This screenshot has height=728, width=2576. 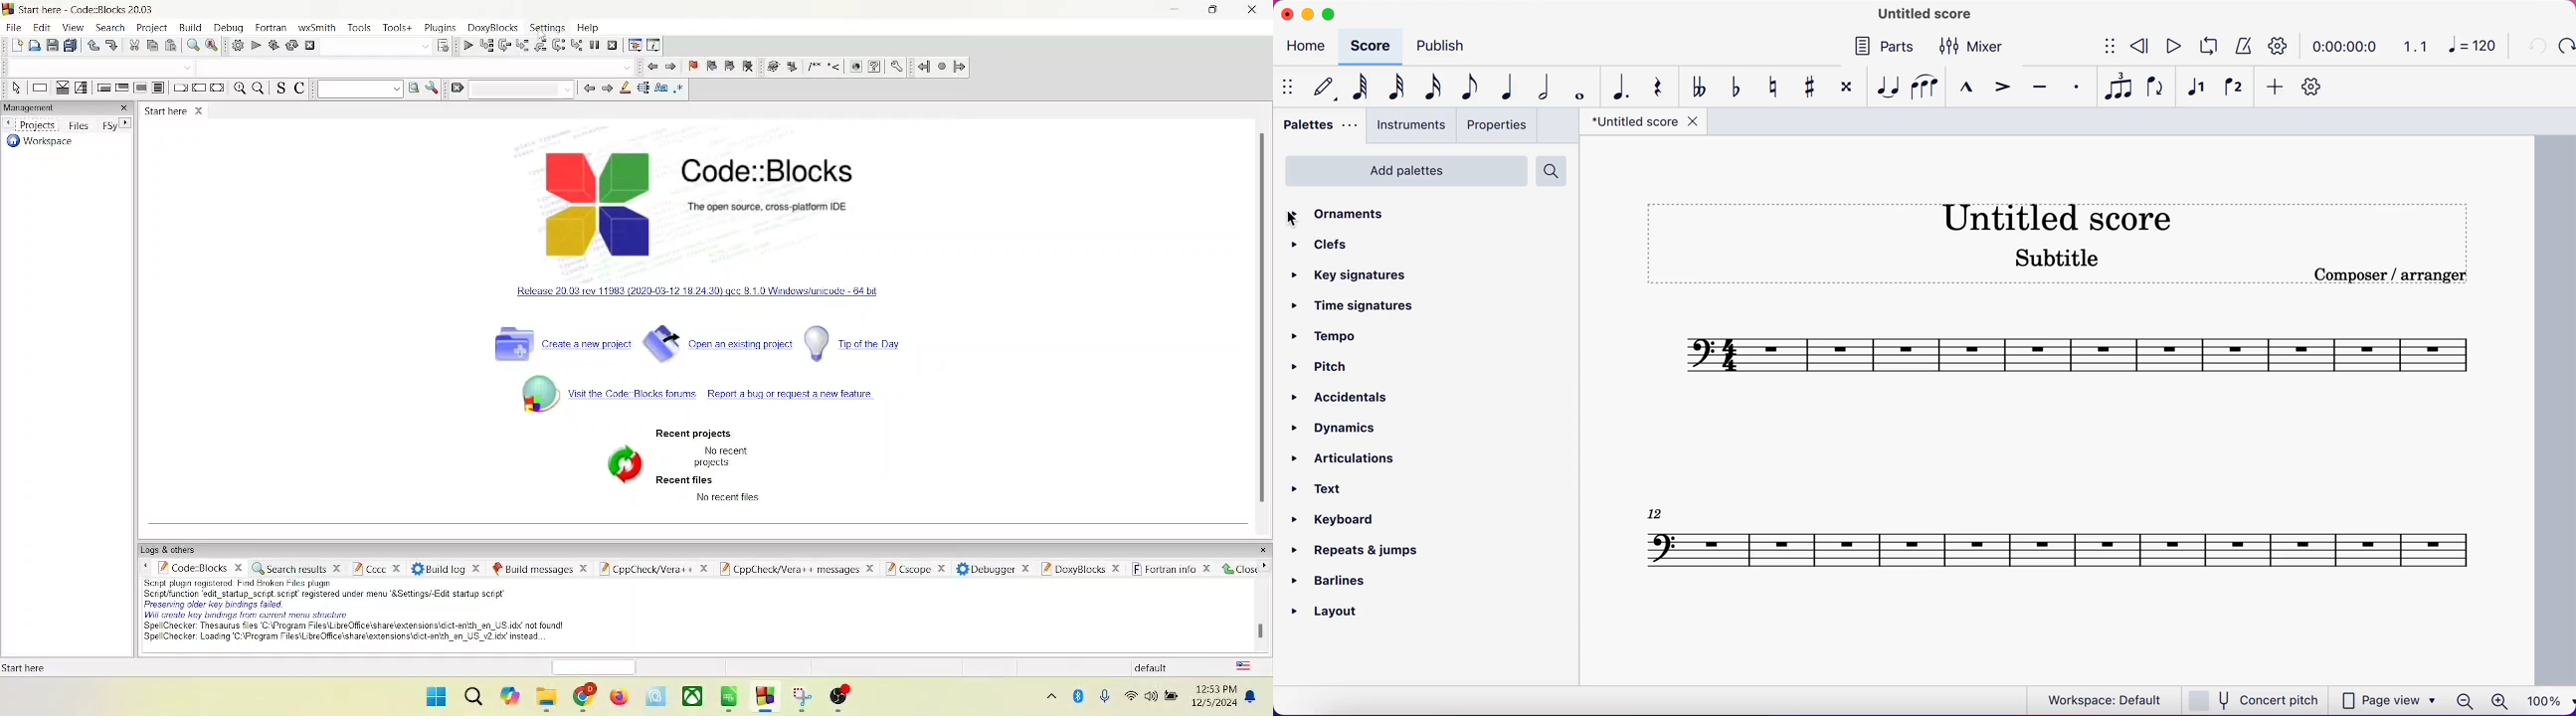 What do you see at coordinates (1968, 88) in the screenshot?
I see `marcato` at bounding box center [1968, 88].